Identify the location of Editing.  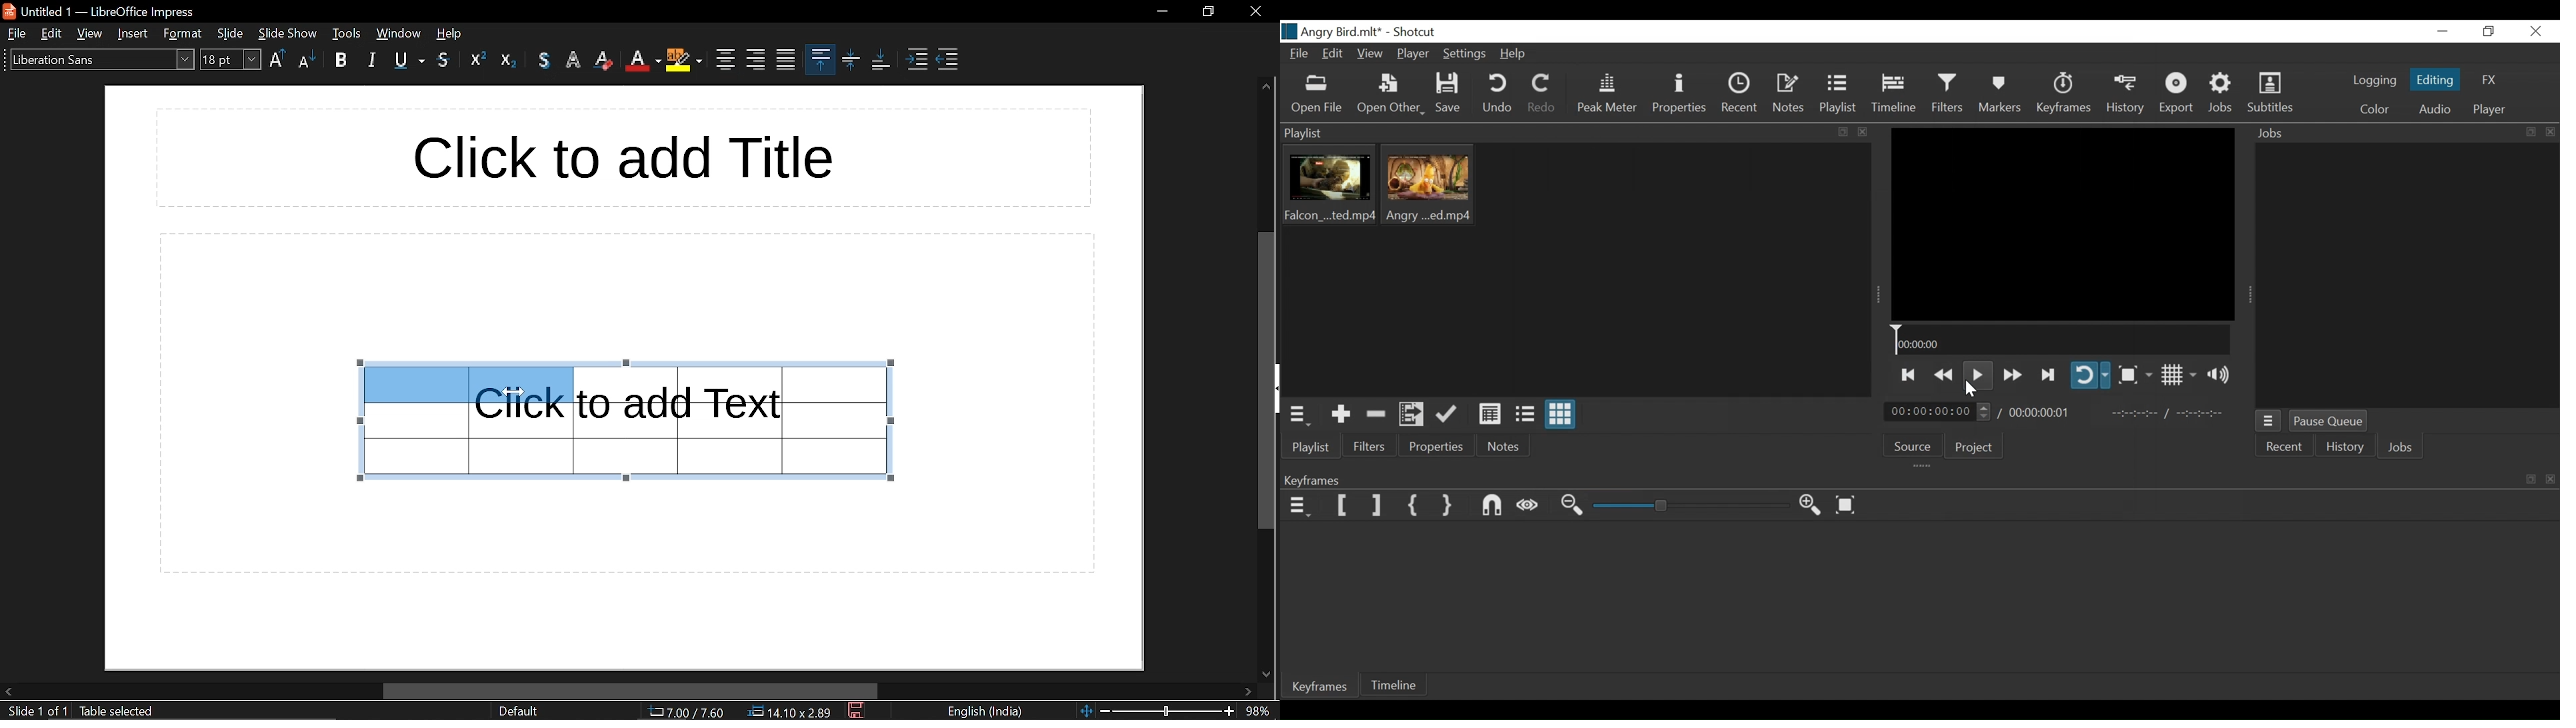
(2437, 80).